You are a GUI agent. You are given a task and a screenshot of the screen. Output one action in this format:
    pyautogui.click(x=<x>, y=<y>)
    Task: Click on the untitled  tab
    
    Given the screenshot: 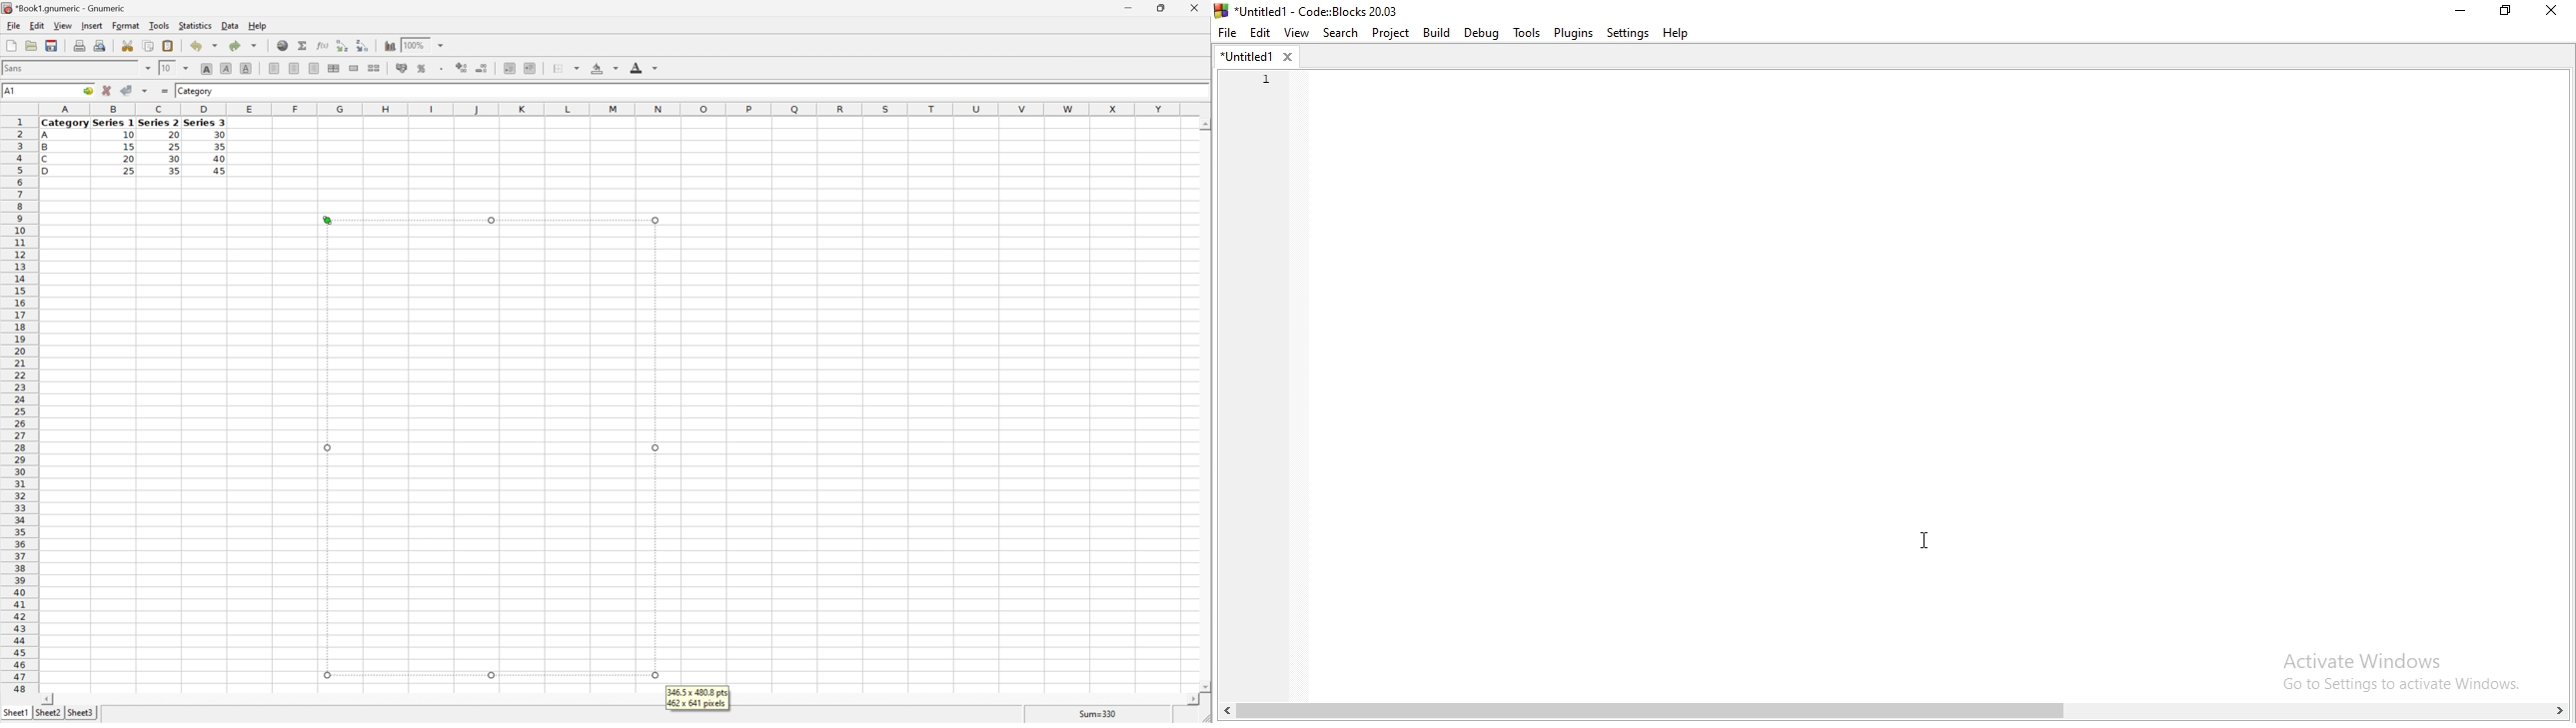 What is the action you would take?
    pyautogui.click(x=1256, y=81)
    